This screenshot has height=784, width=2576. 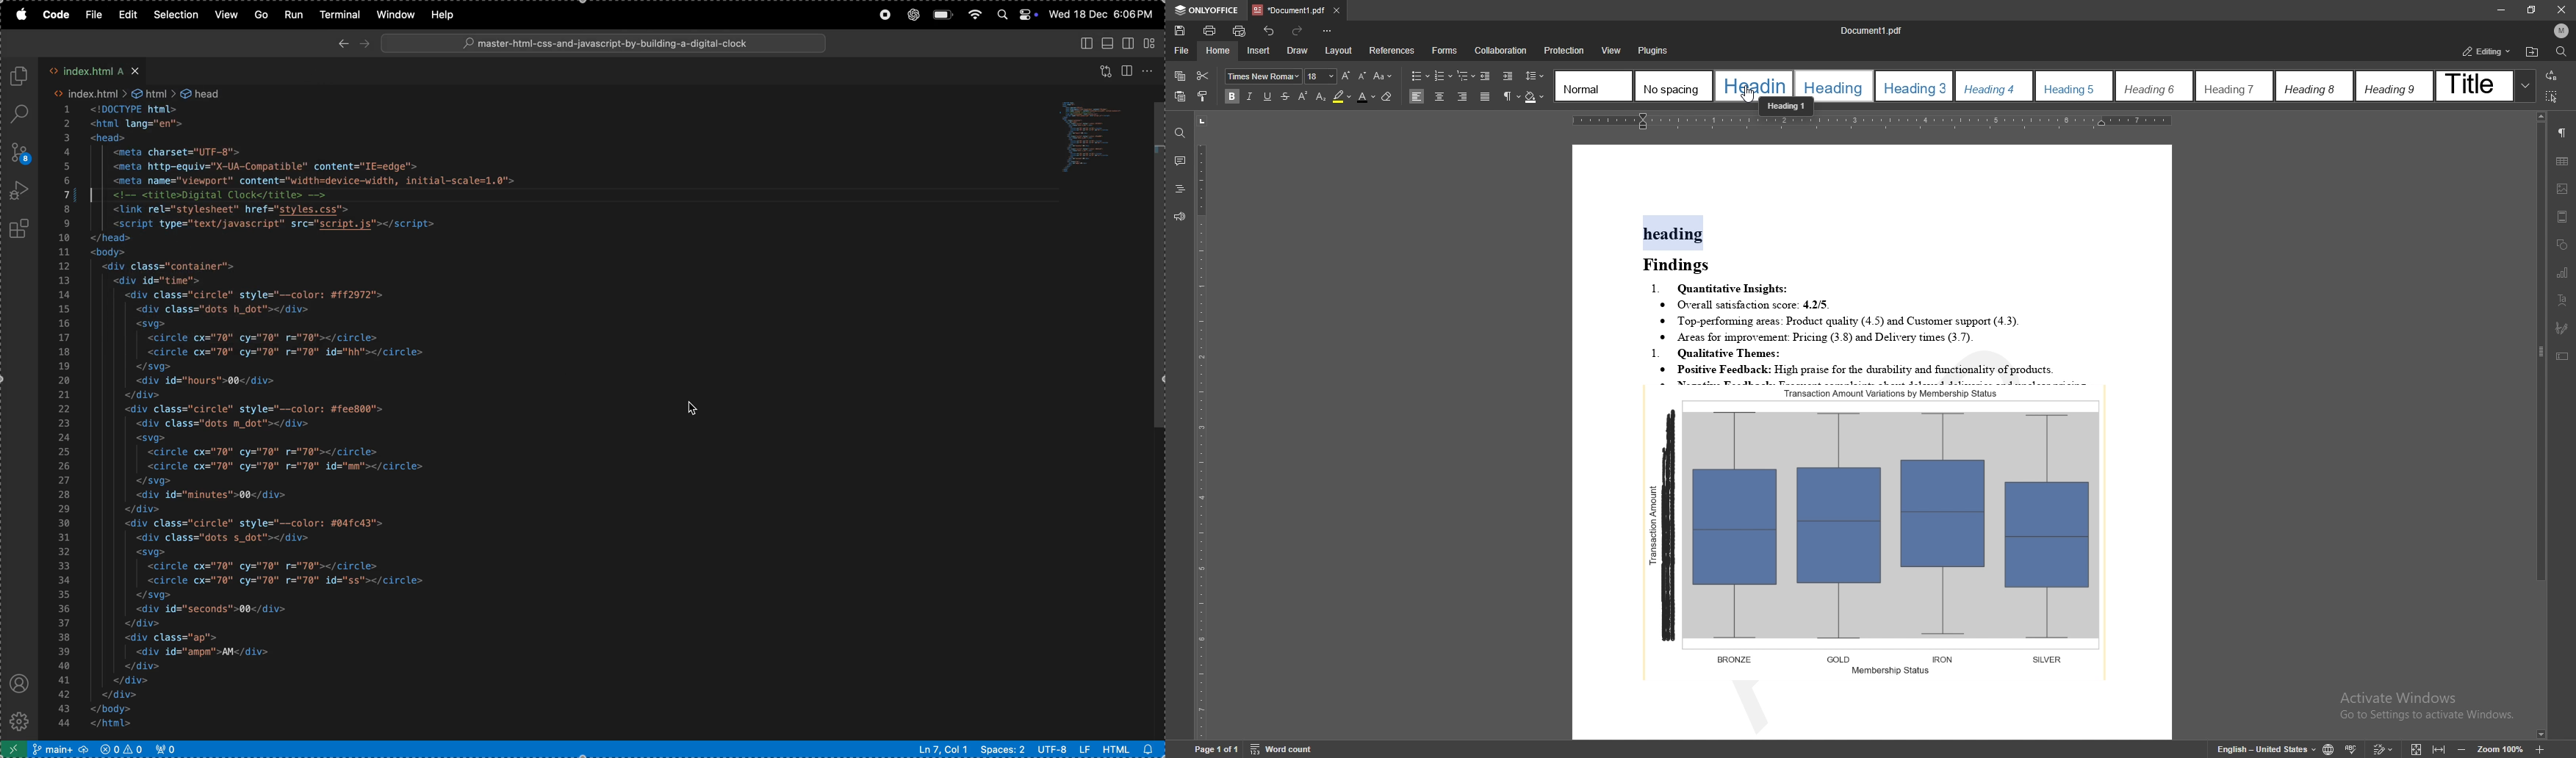 I want to click on fit to width, so click(x=2439, y=751).